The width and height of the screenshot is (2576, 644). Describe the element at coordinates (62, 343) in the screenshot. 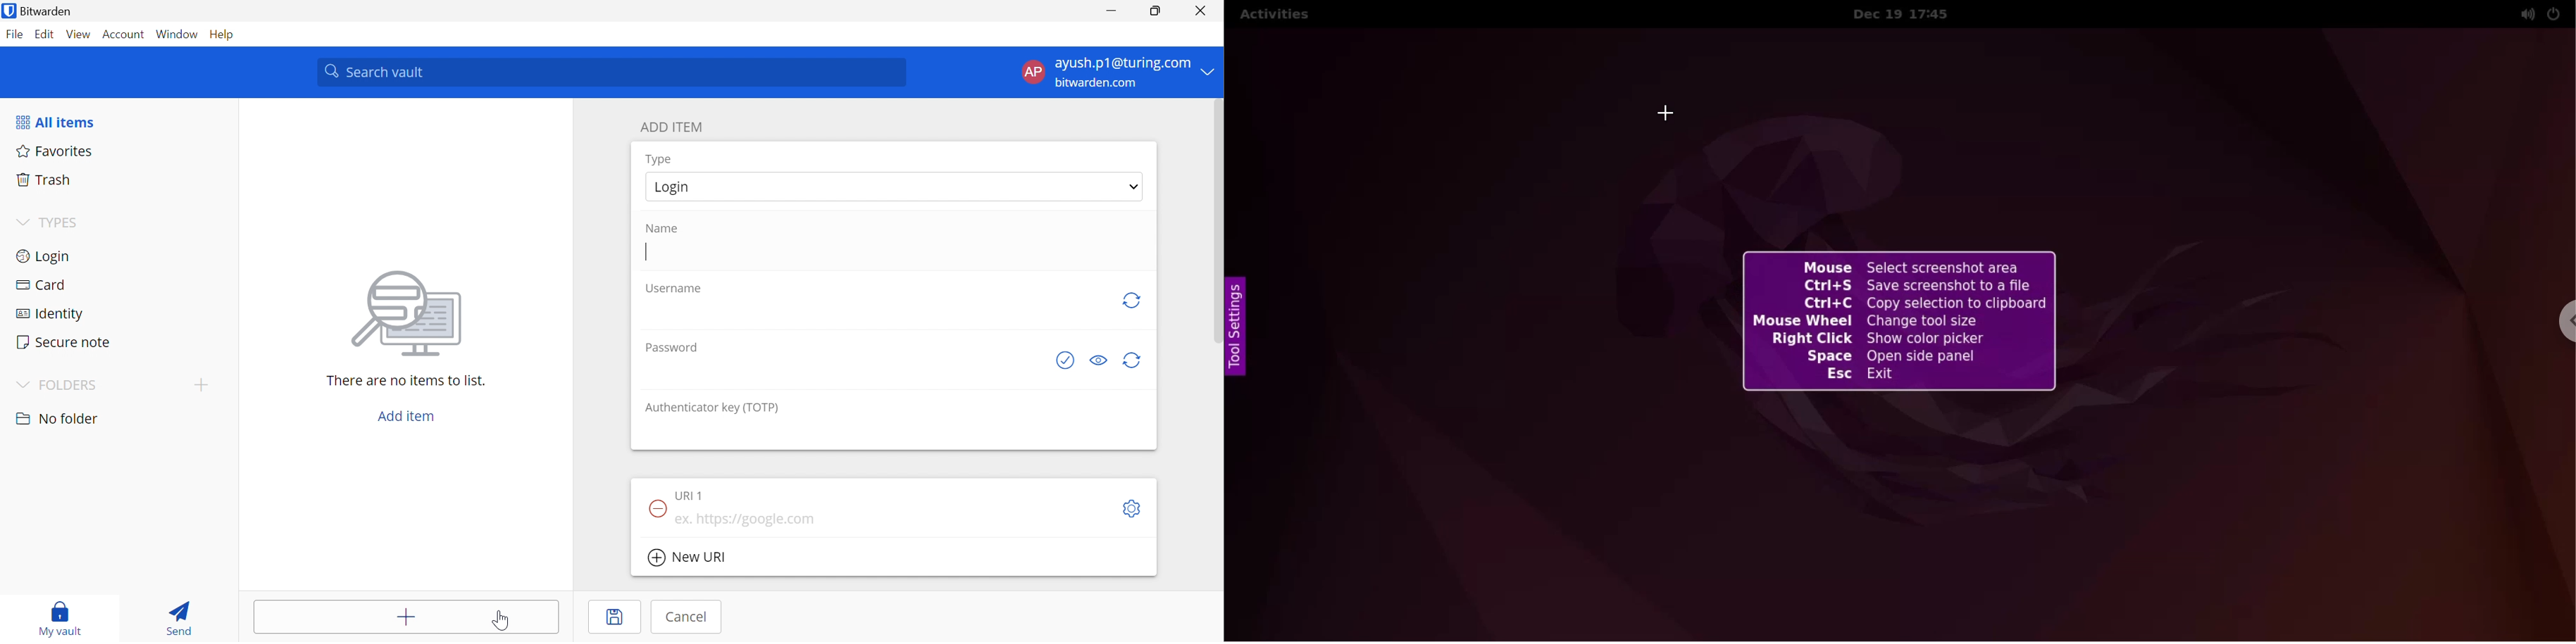

I see `Secure note` at that location.